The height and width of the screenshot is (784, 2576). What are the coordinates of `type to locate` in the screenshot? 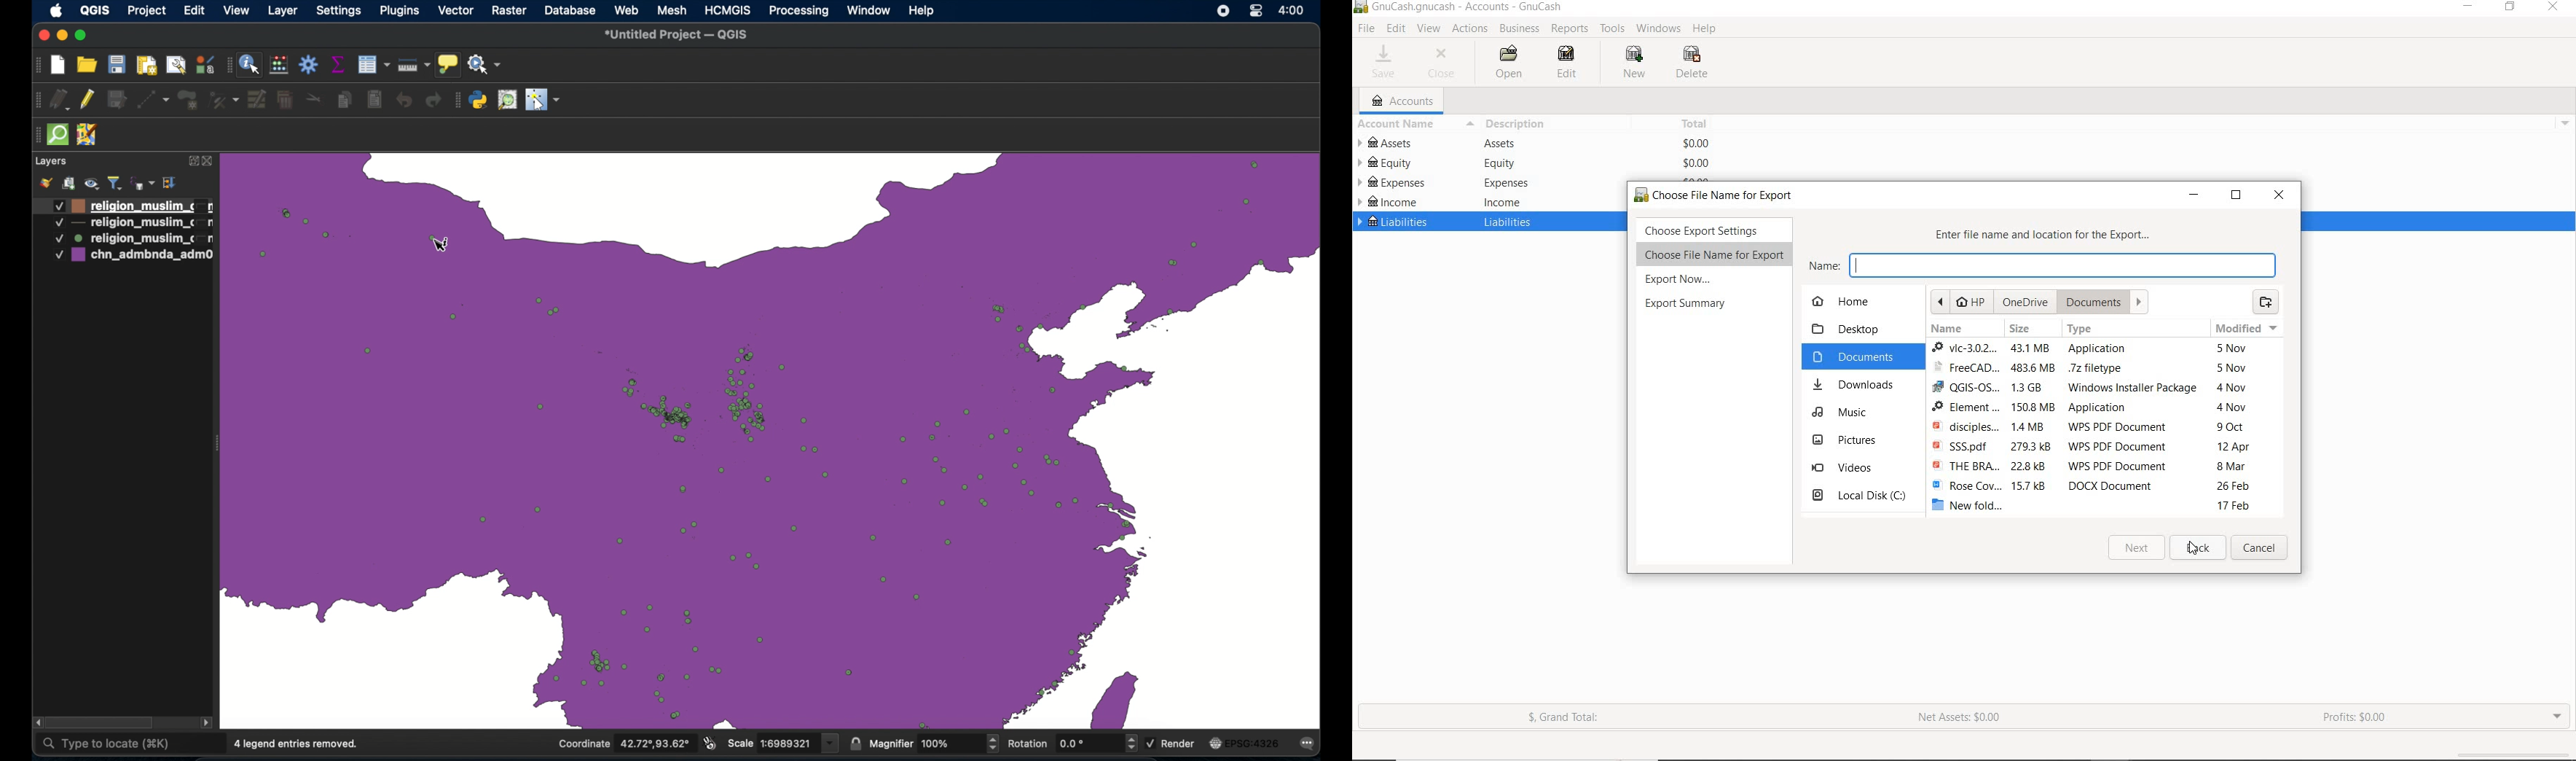 It's located at (106, 746).